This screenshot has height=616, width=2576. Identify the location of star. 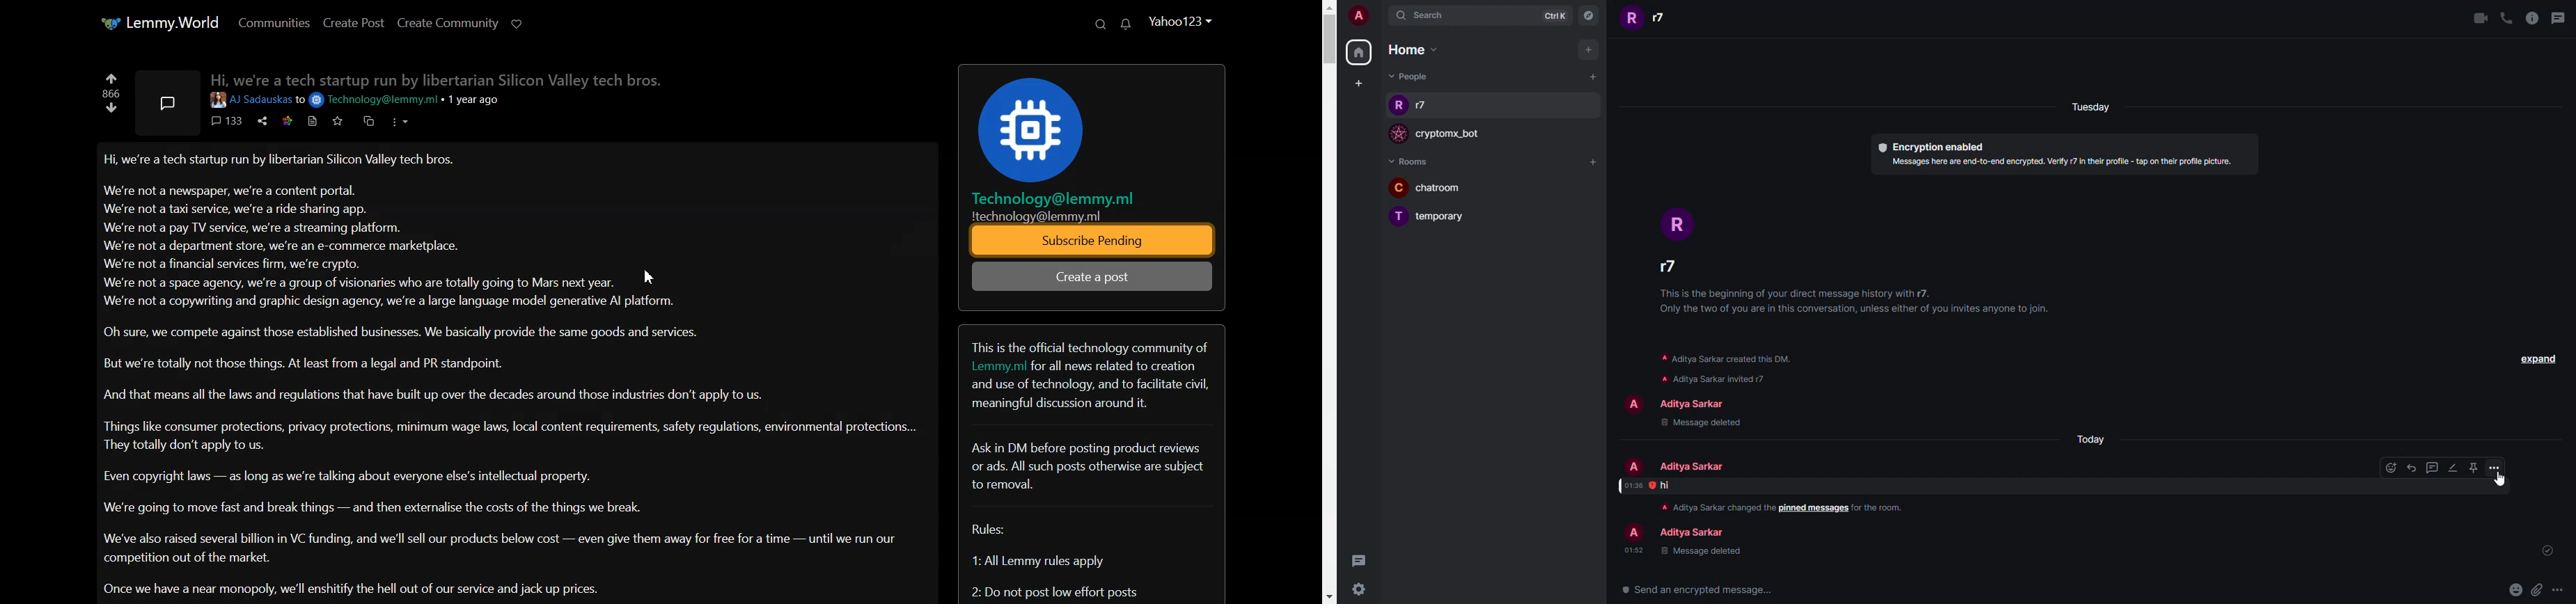
(285, 120).